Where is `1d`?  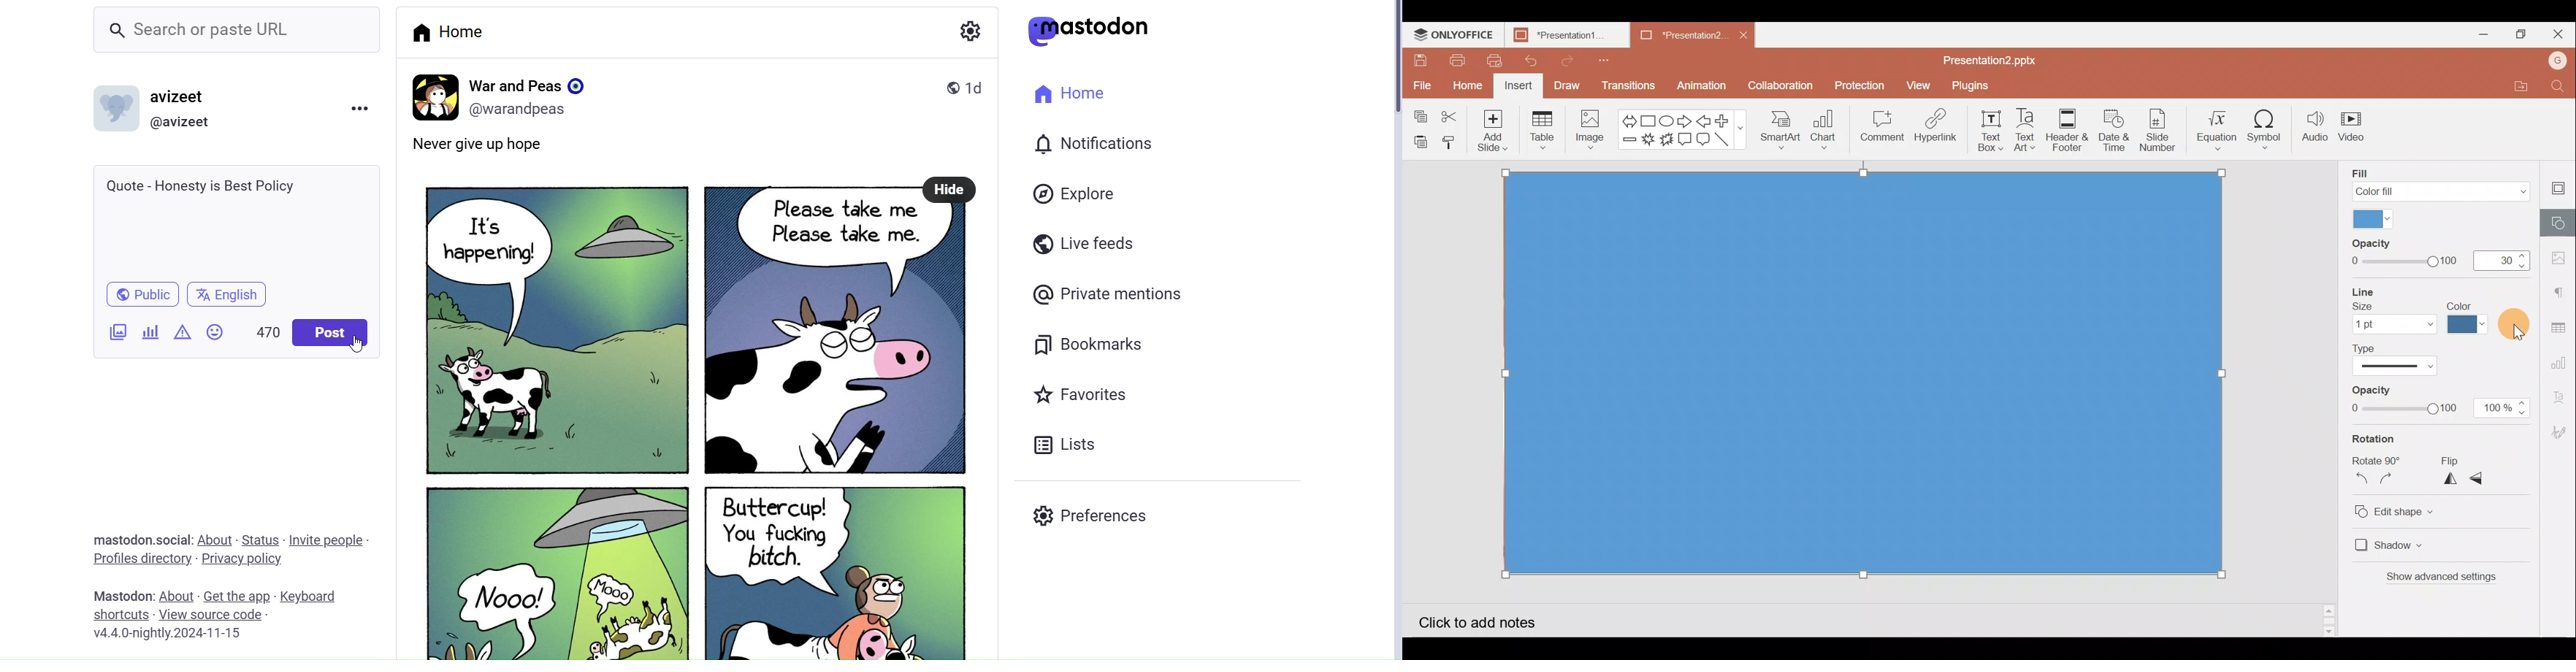
1d is located at coordinates (982, 86).